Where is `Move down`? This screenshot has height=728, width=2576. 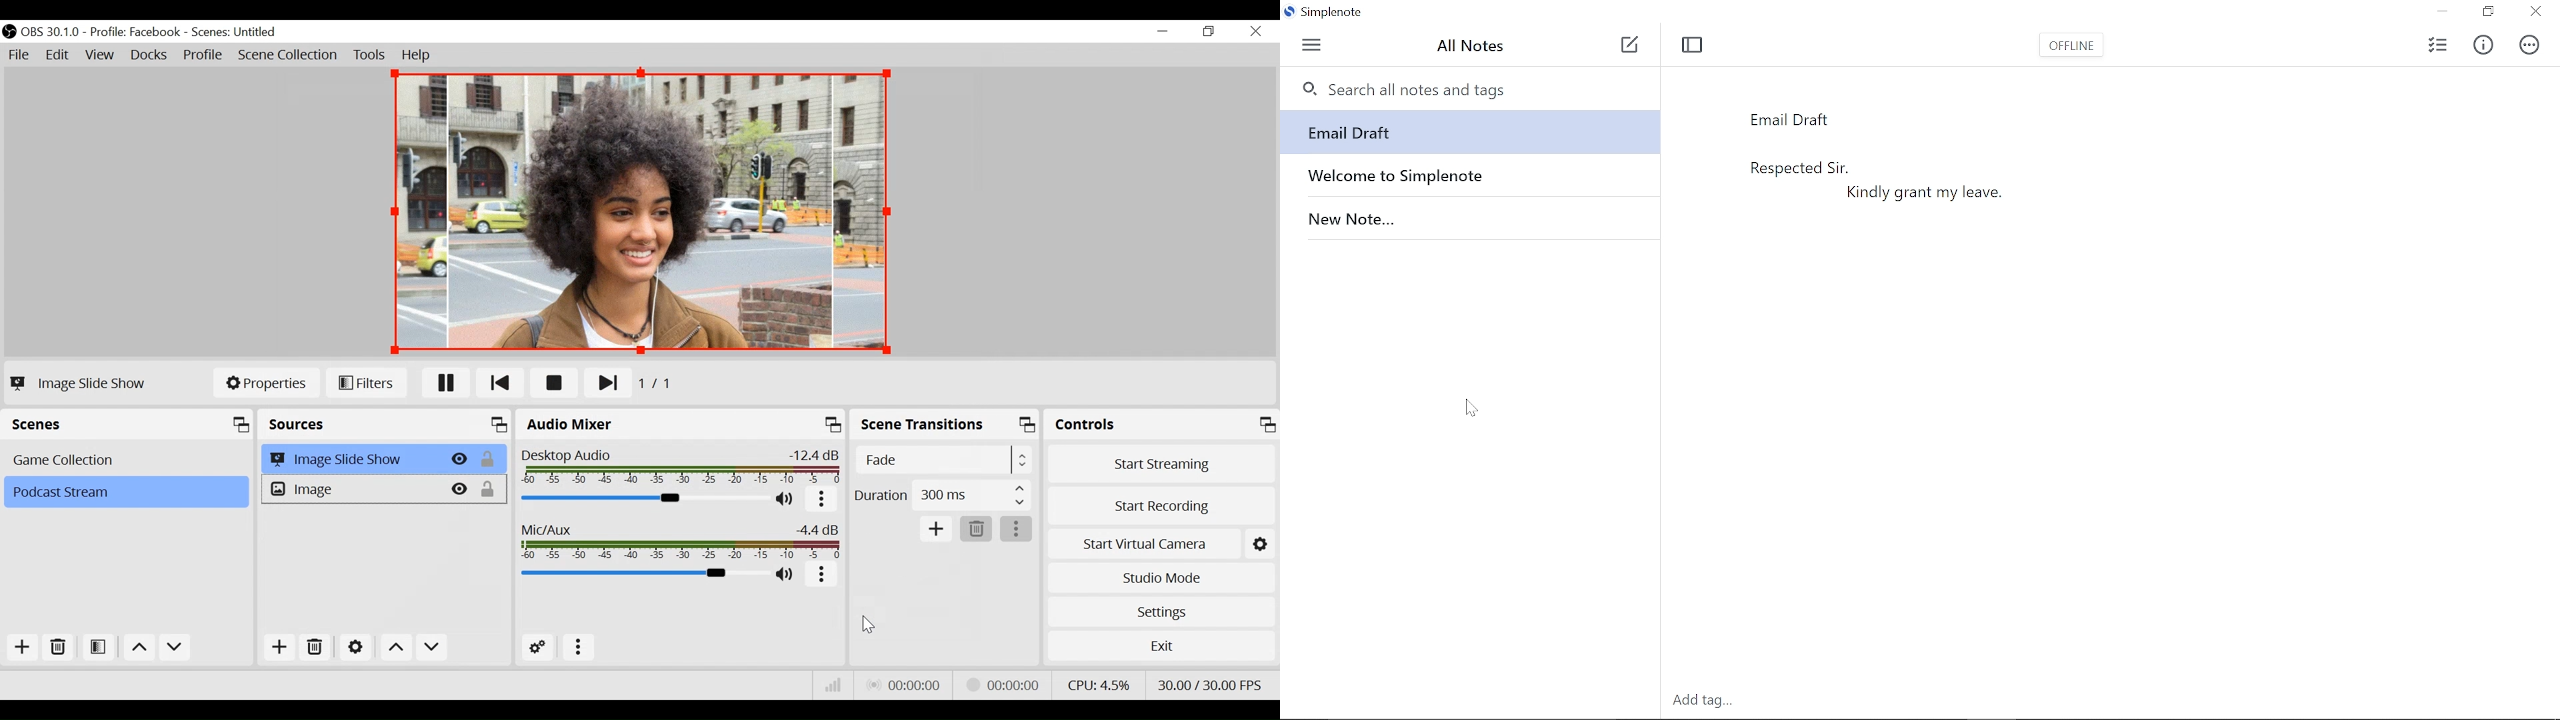
Move down is located at coordinates (431, 649).